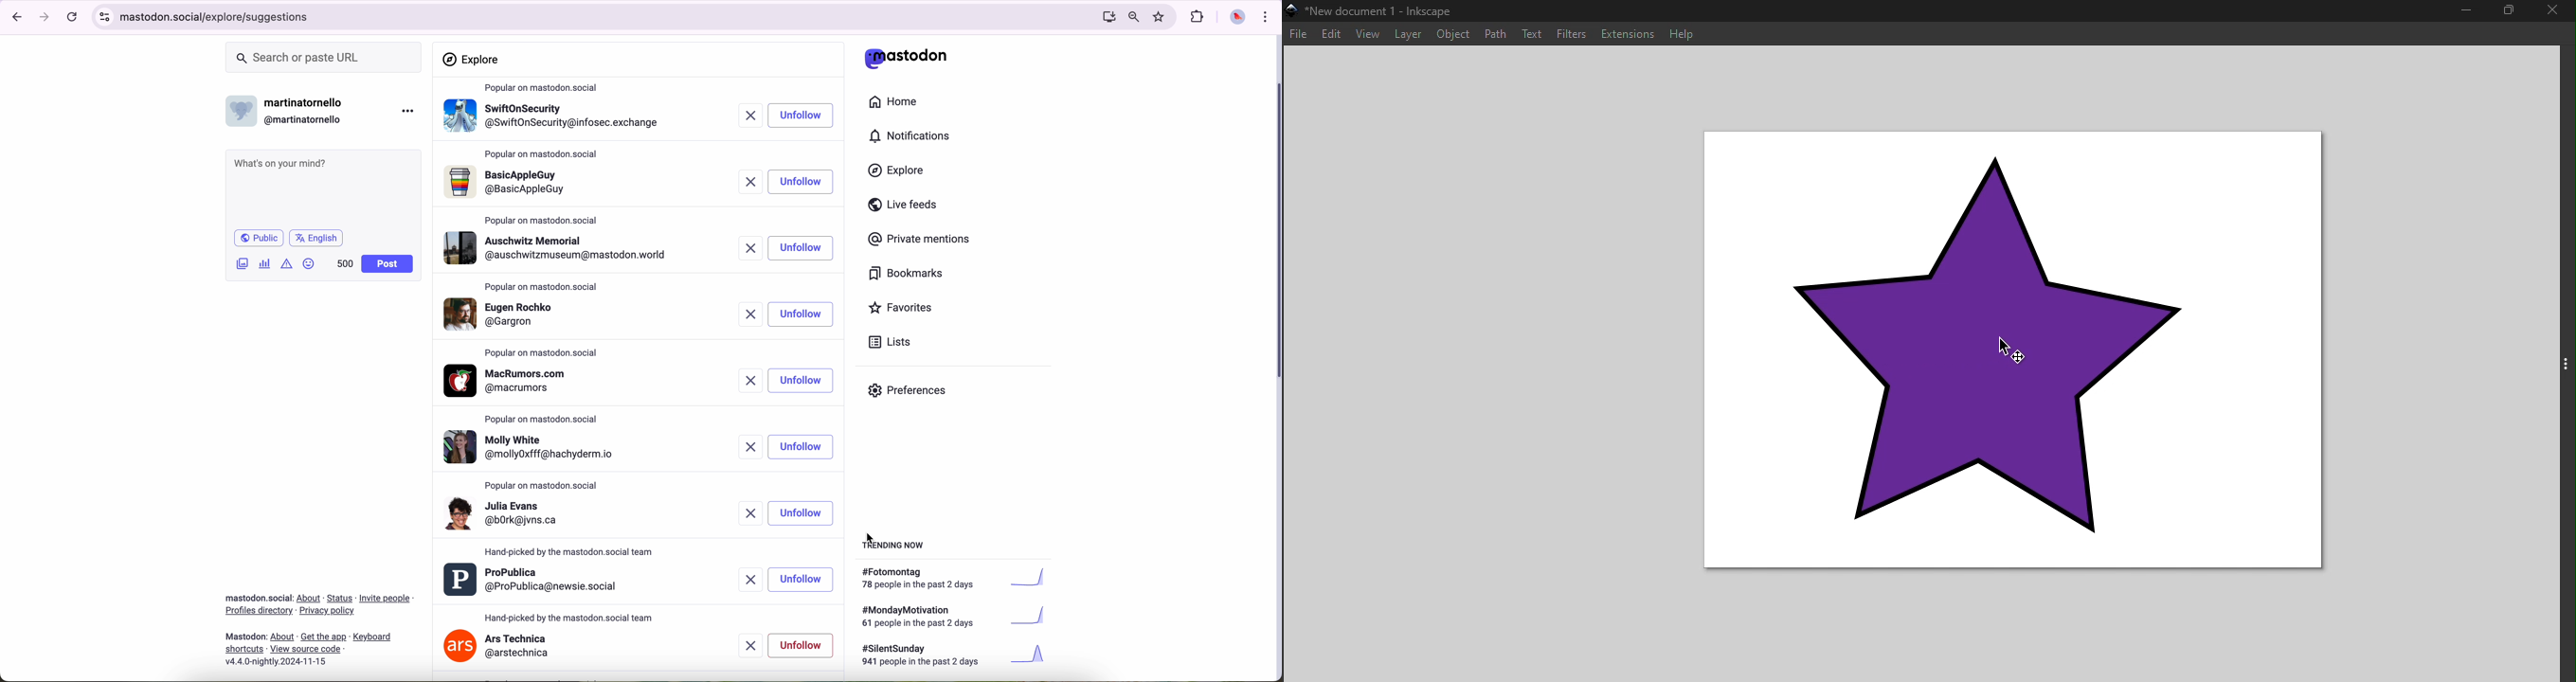  Describe the element at coordinates (410, 111) in the screenshot. I see `more options` at that location.